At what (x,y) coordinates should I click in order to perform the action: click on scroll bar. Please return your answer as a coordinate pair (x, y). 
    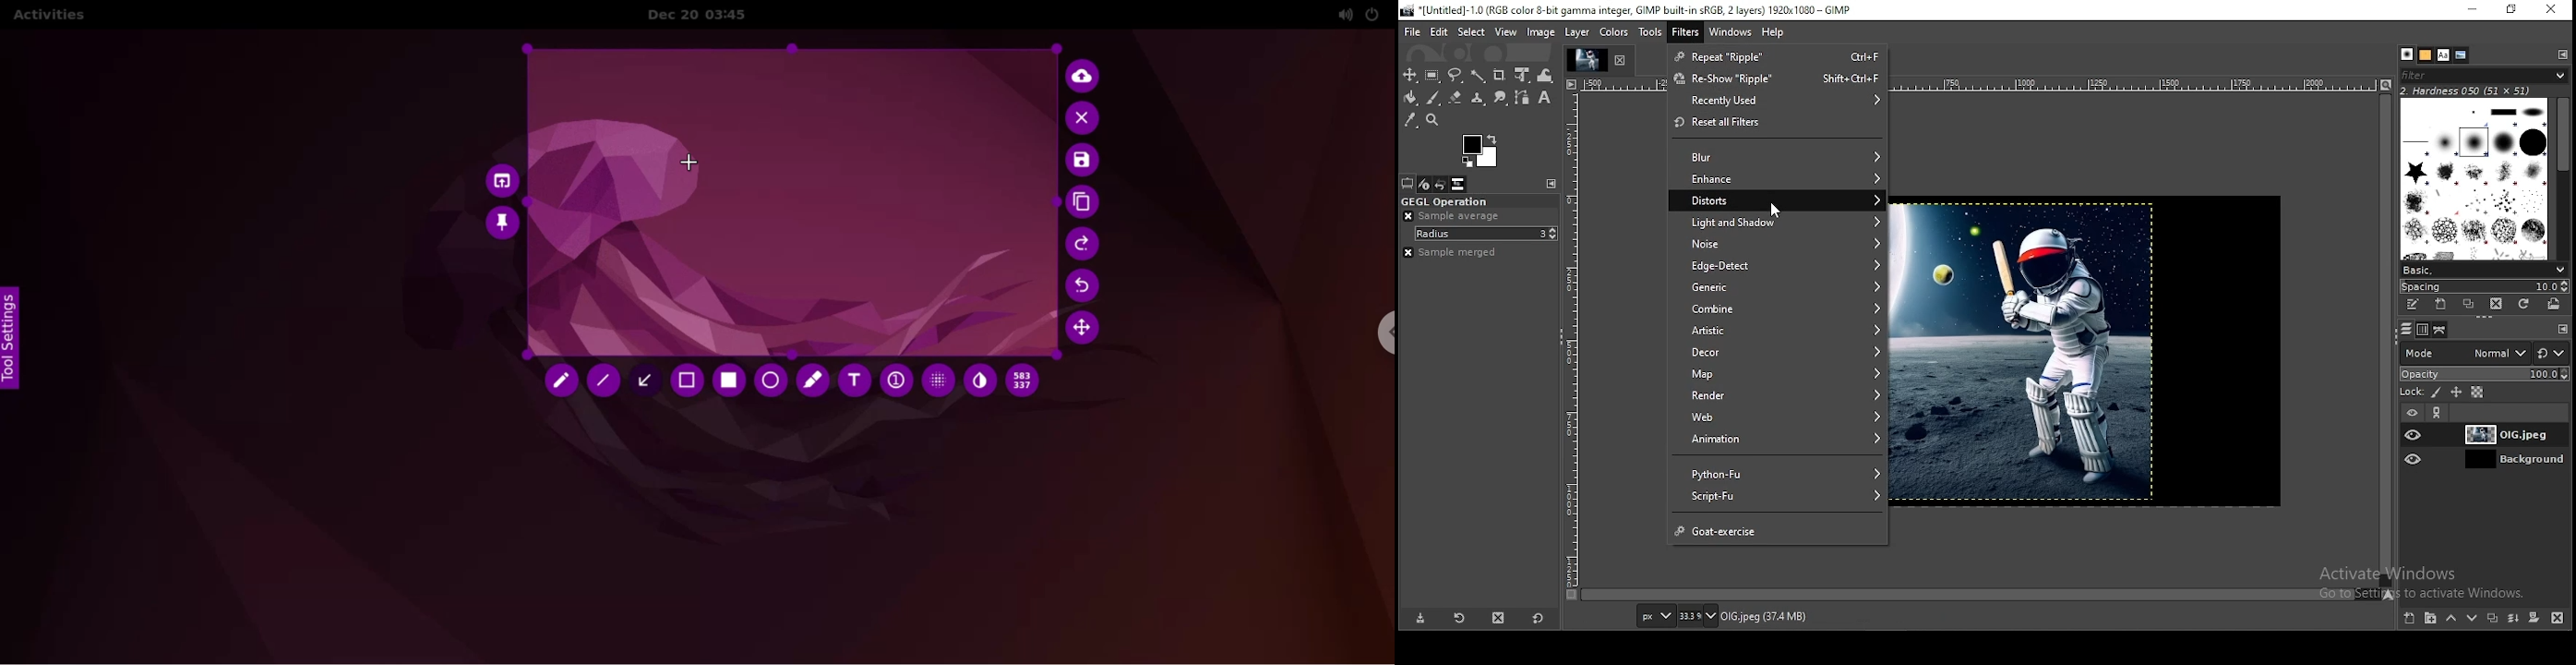
    Looking at the image, I should click on (1980, 595).